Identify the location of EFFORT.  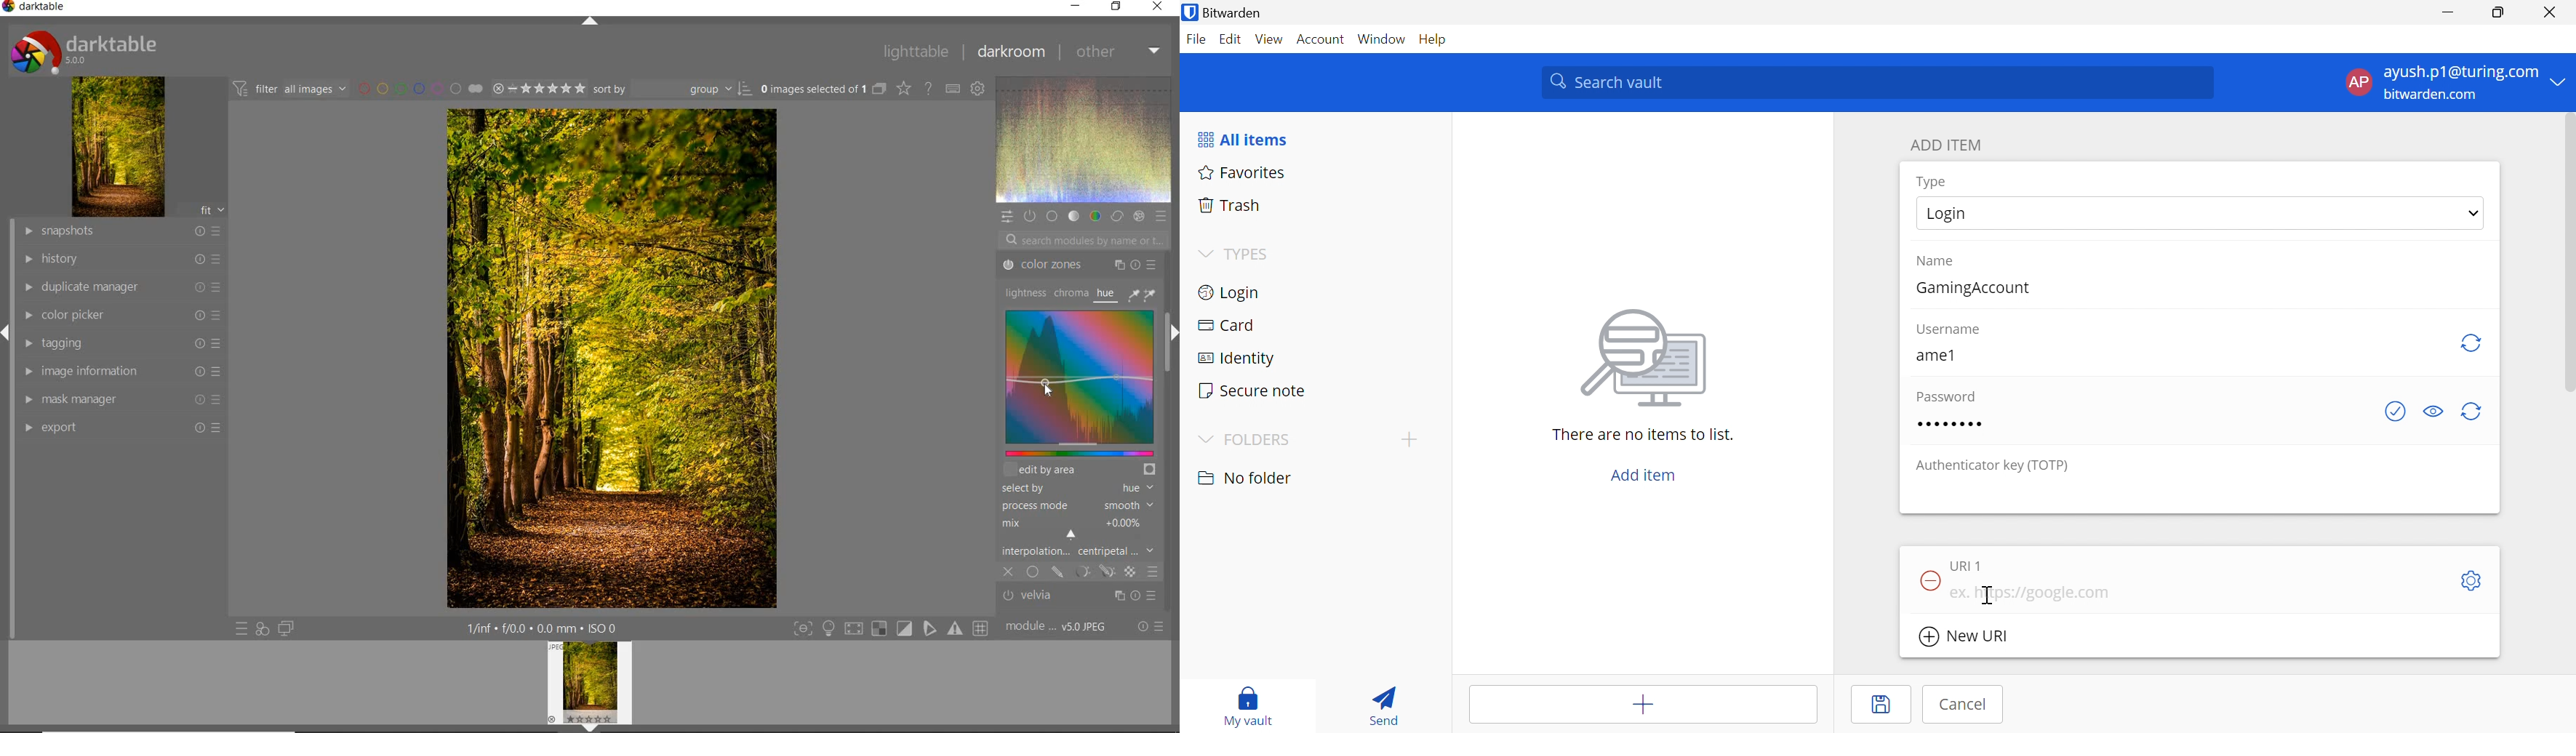
(124, 429).